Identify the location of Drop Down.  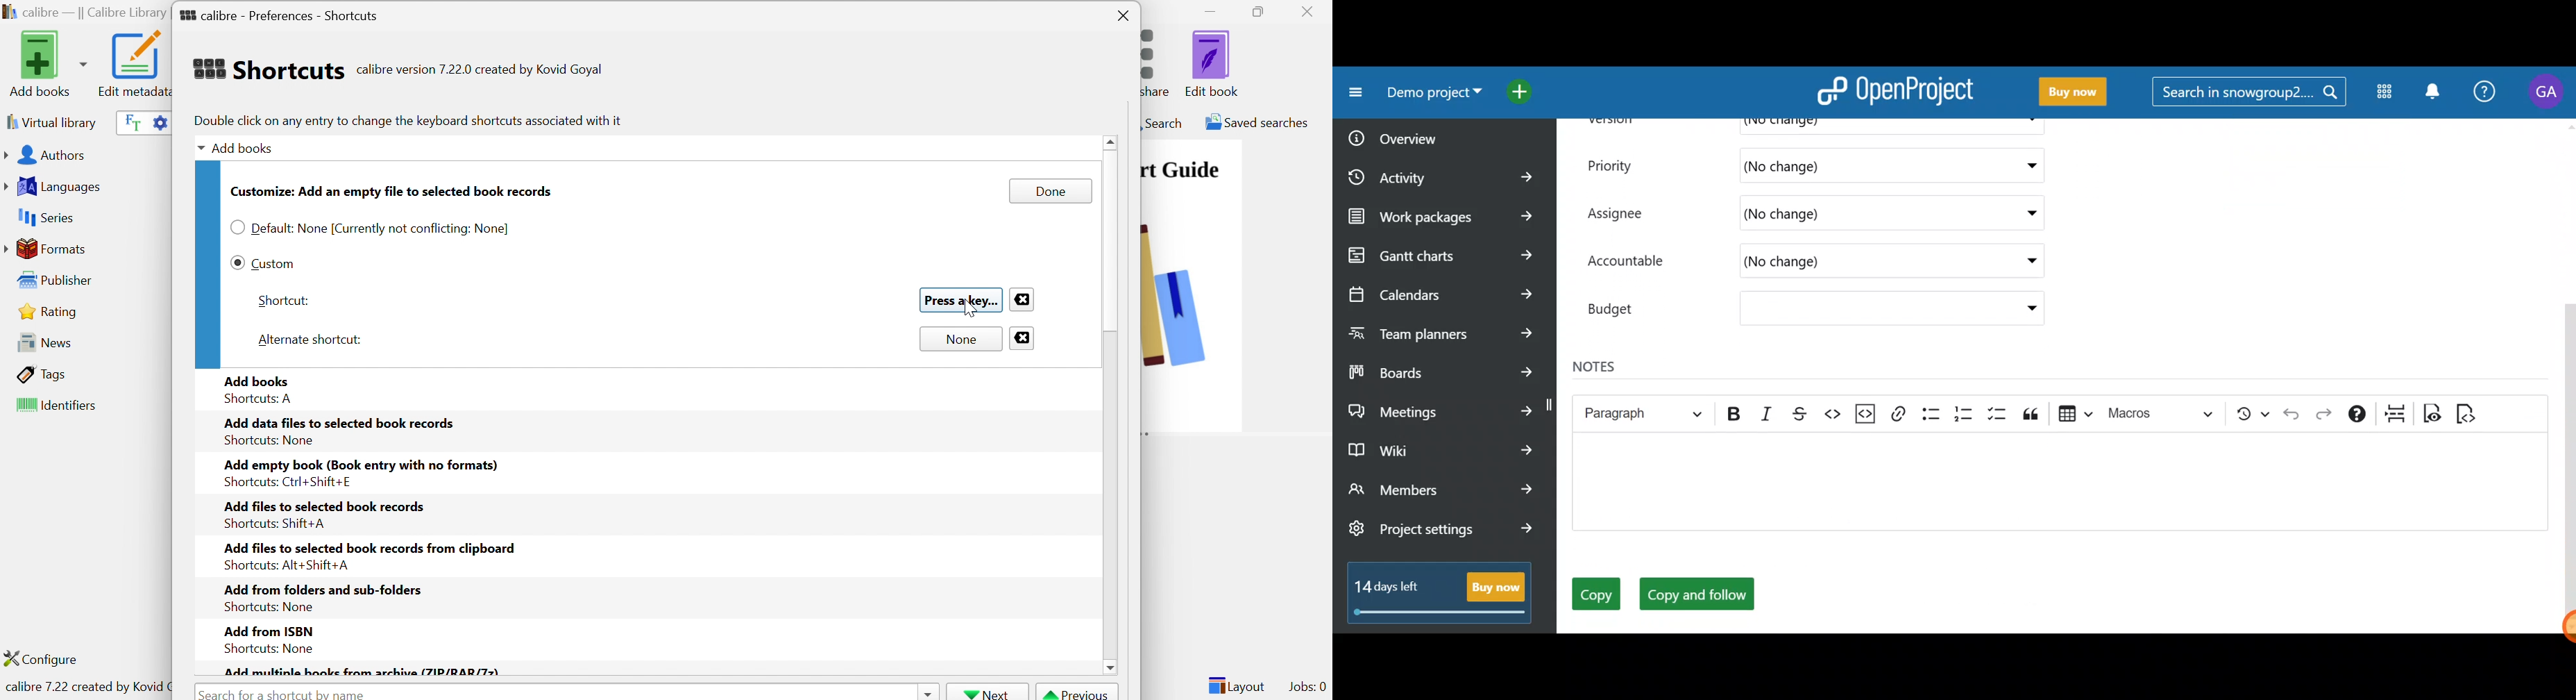
(198, 149).